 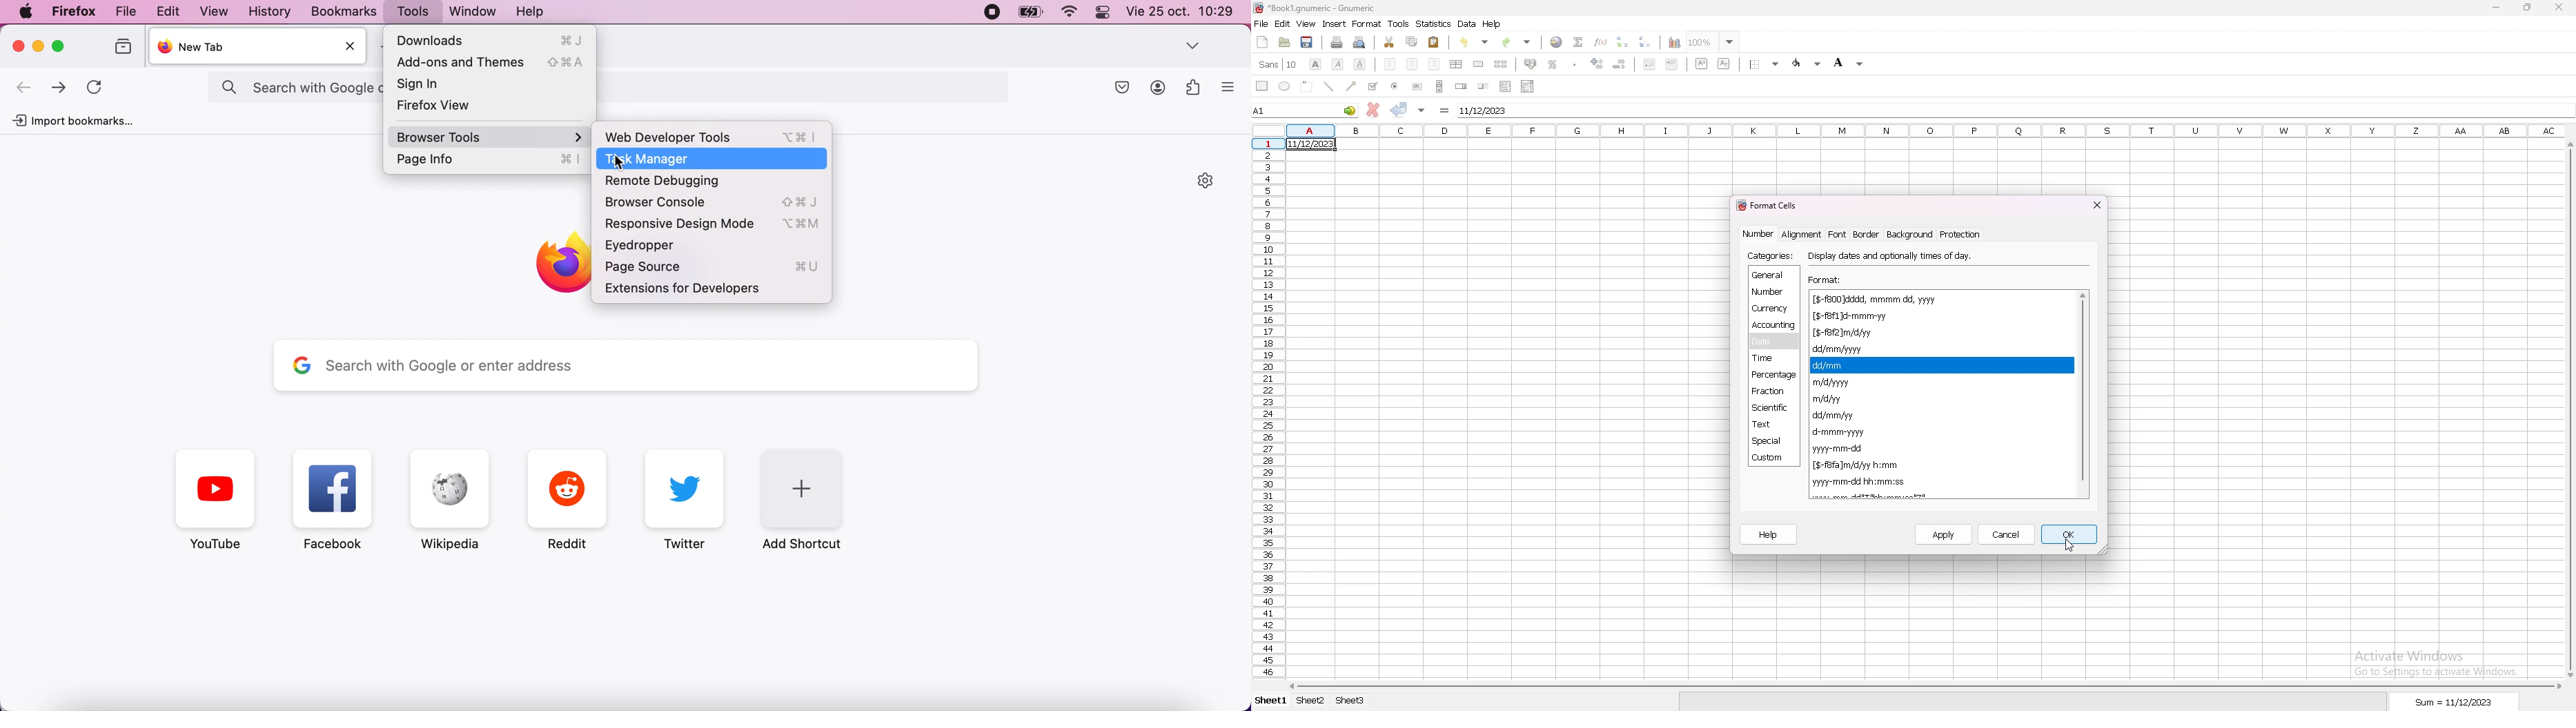 I want to click on general, so click(x=1773, y=274).